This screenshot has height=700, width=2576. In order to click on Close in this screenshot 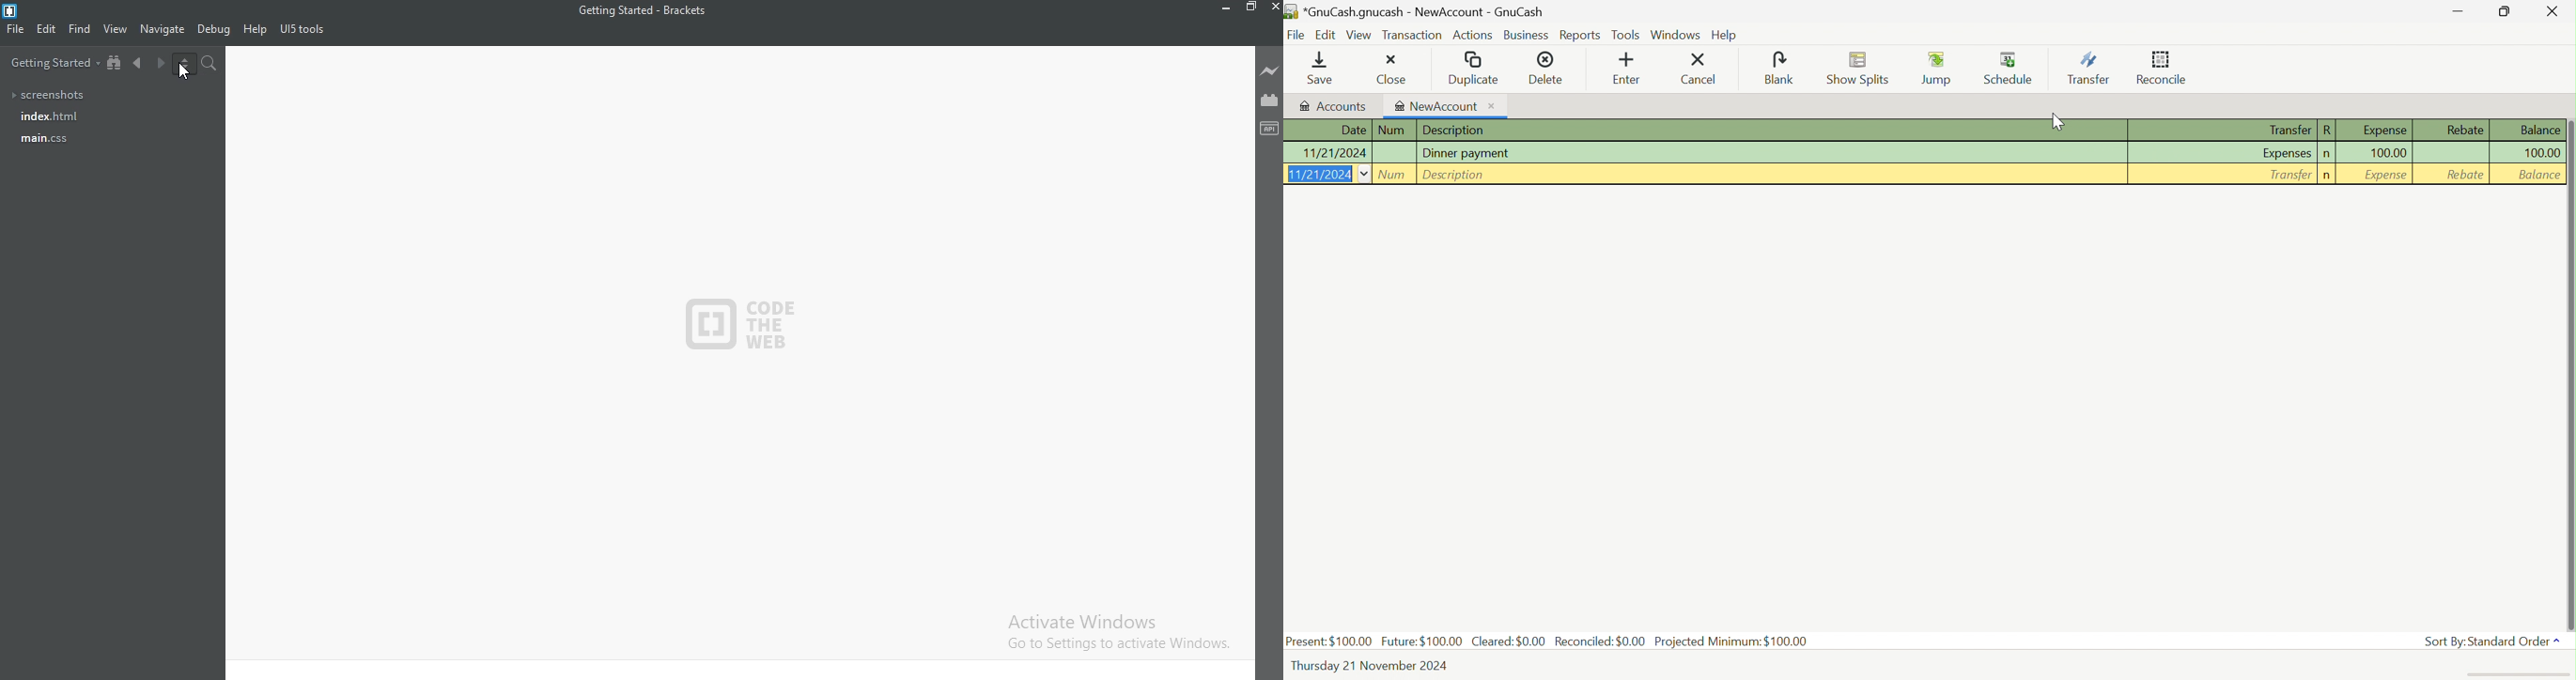, I will do `click(1387, 69)`.